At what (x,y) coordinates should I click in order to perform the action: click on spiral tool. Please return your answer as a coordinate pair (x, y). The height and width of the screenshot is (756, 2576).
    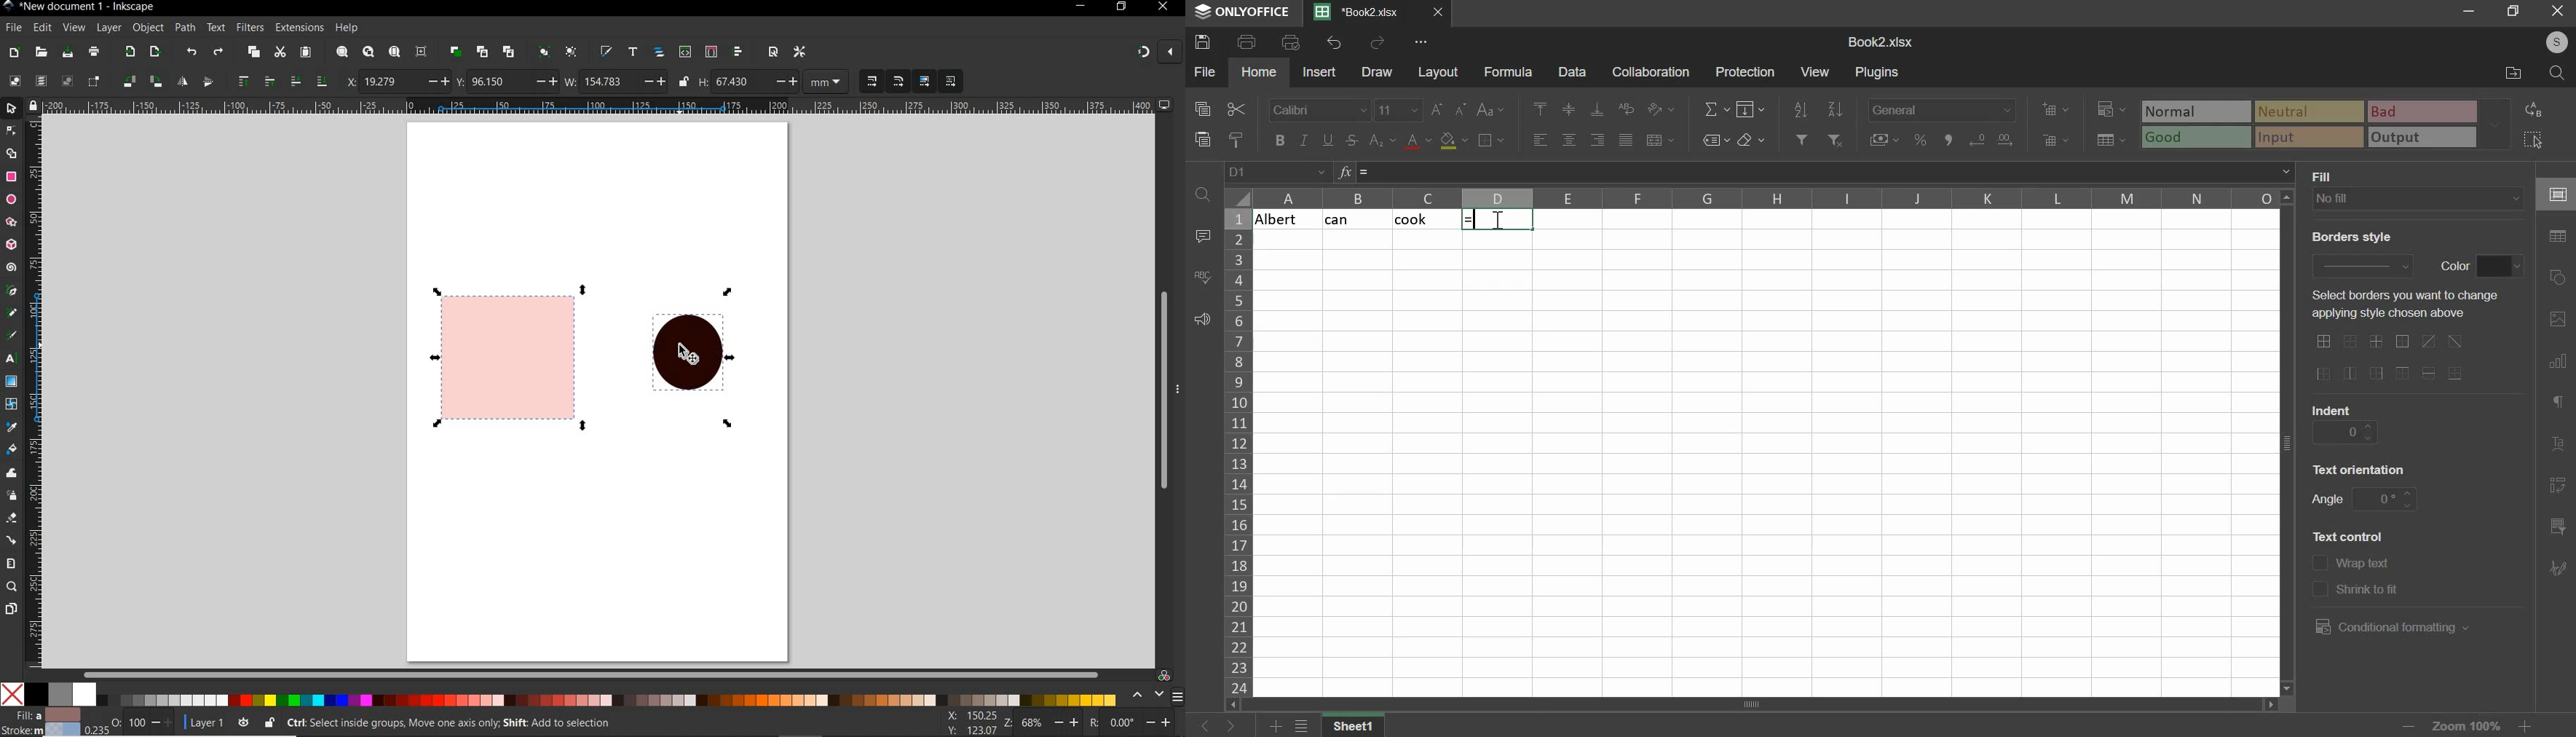
    Looking at the image, I should click on (11, 267).